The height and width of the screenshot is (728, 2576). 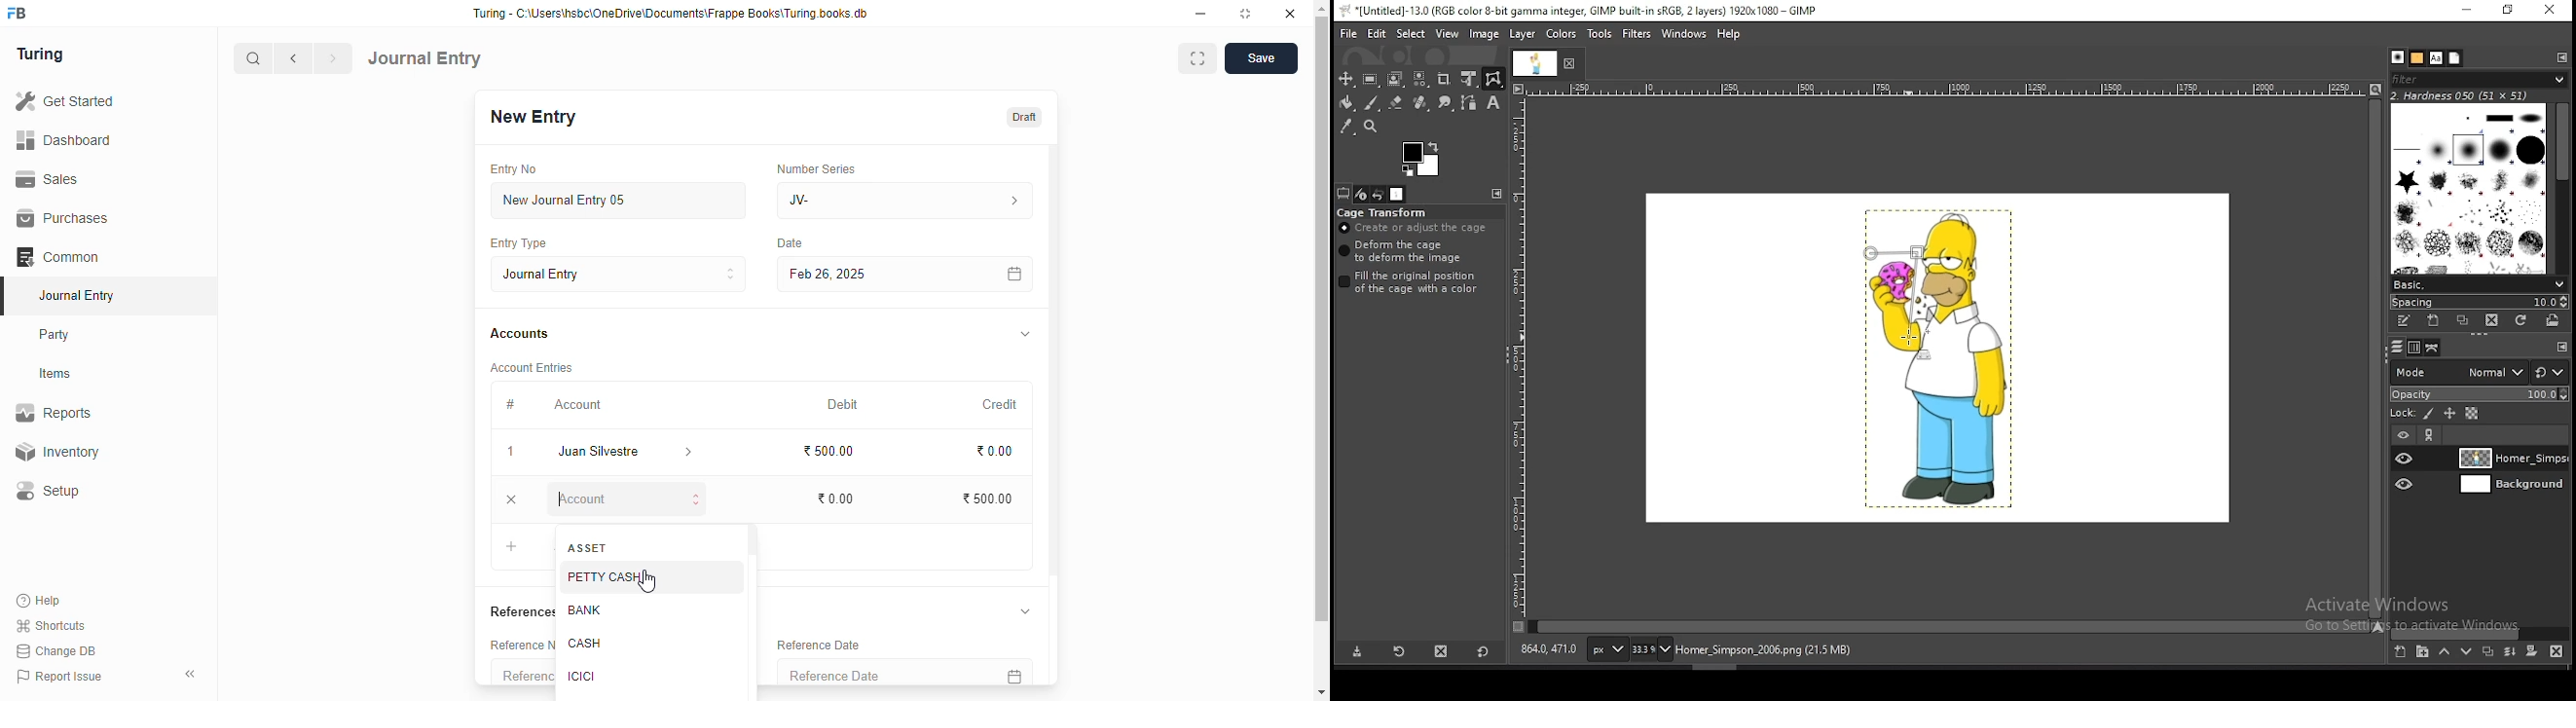 I want to click on sales, so click(x=48, y=178).